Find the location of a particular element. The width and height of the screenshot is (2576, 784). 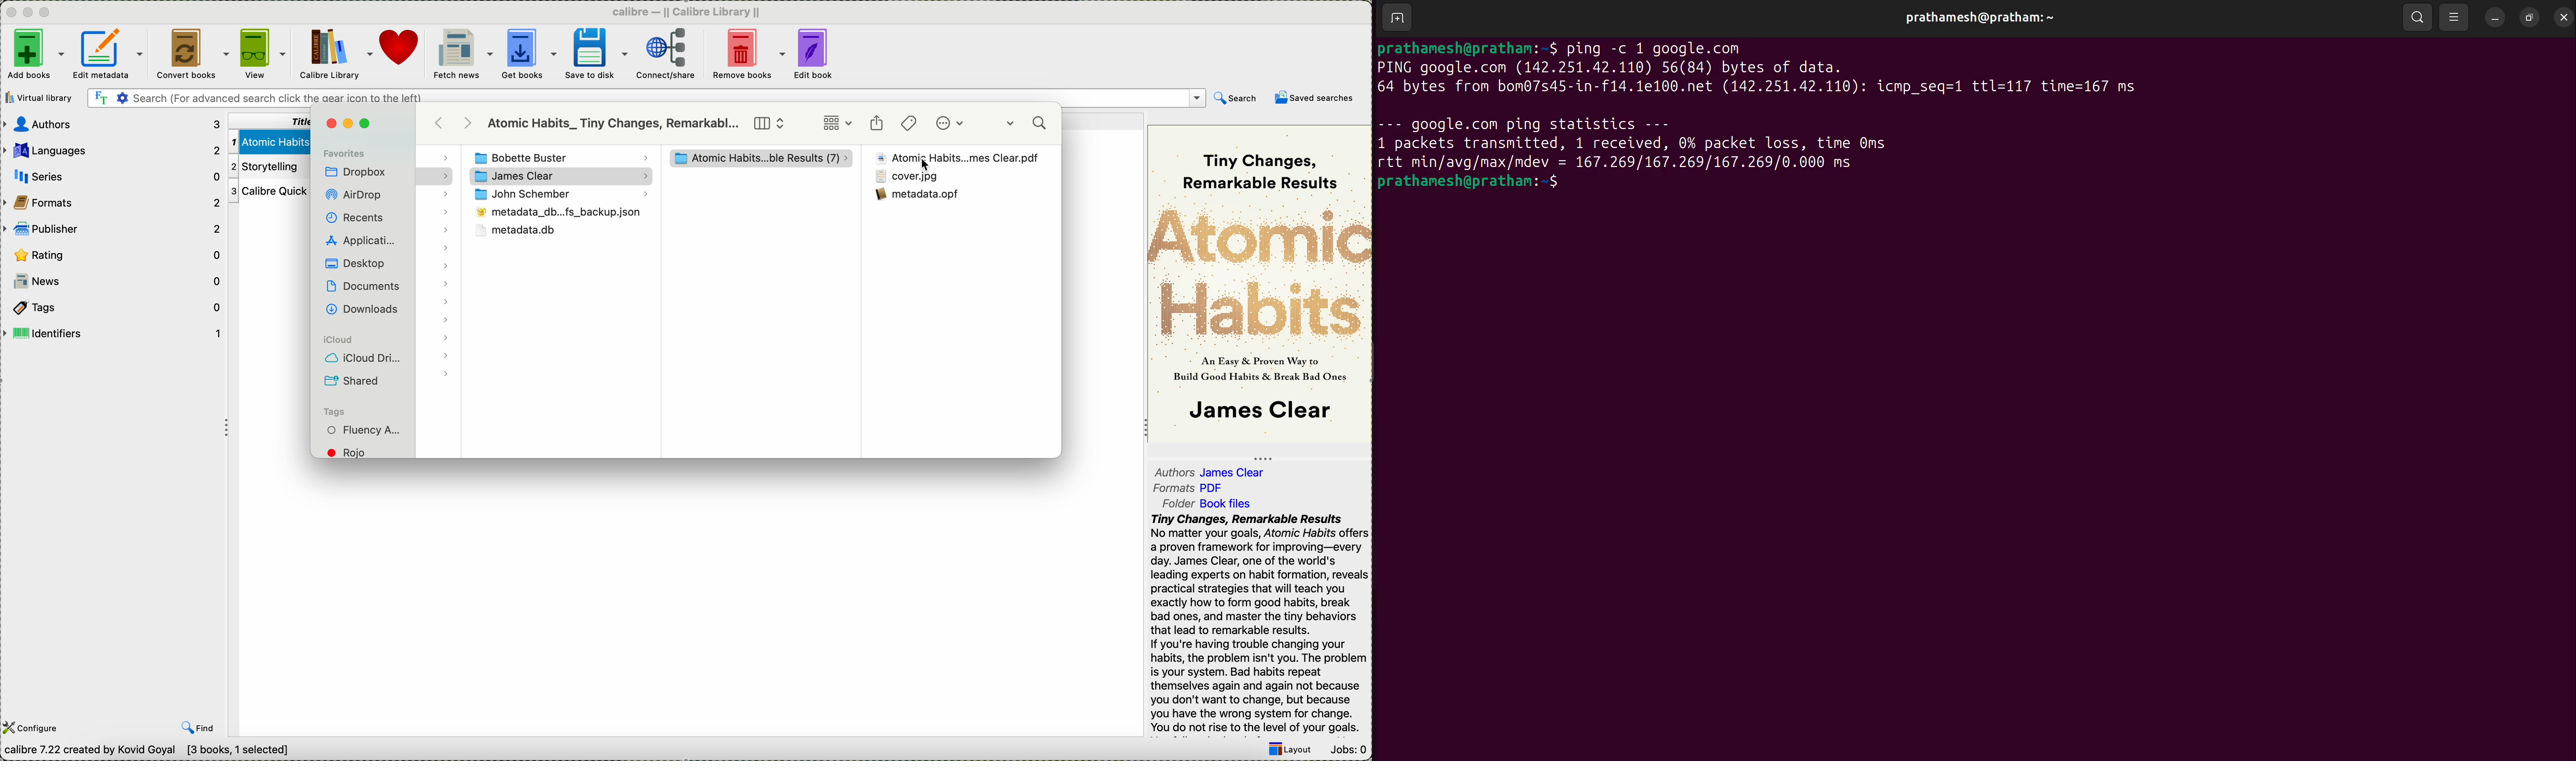

authors is located at coordinates (1213, 469).